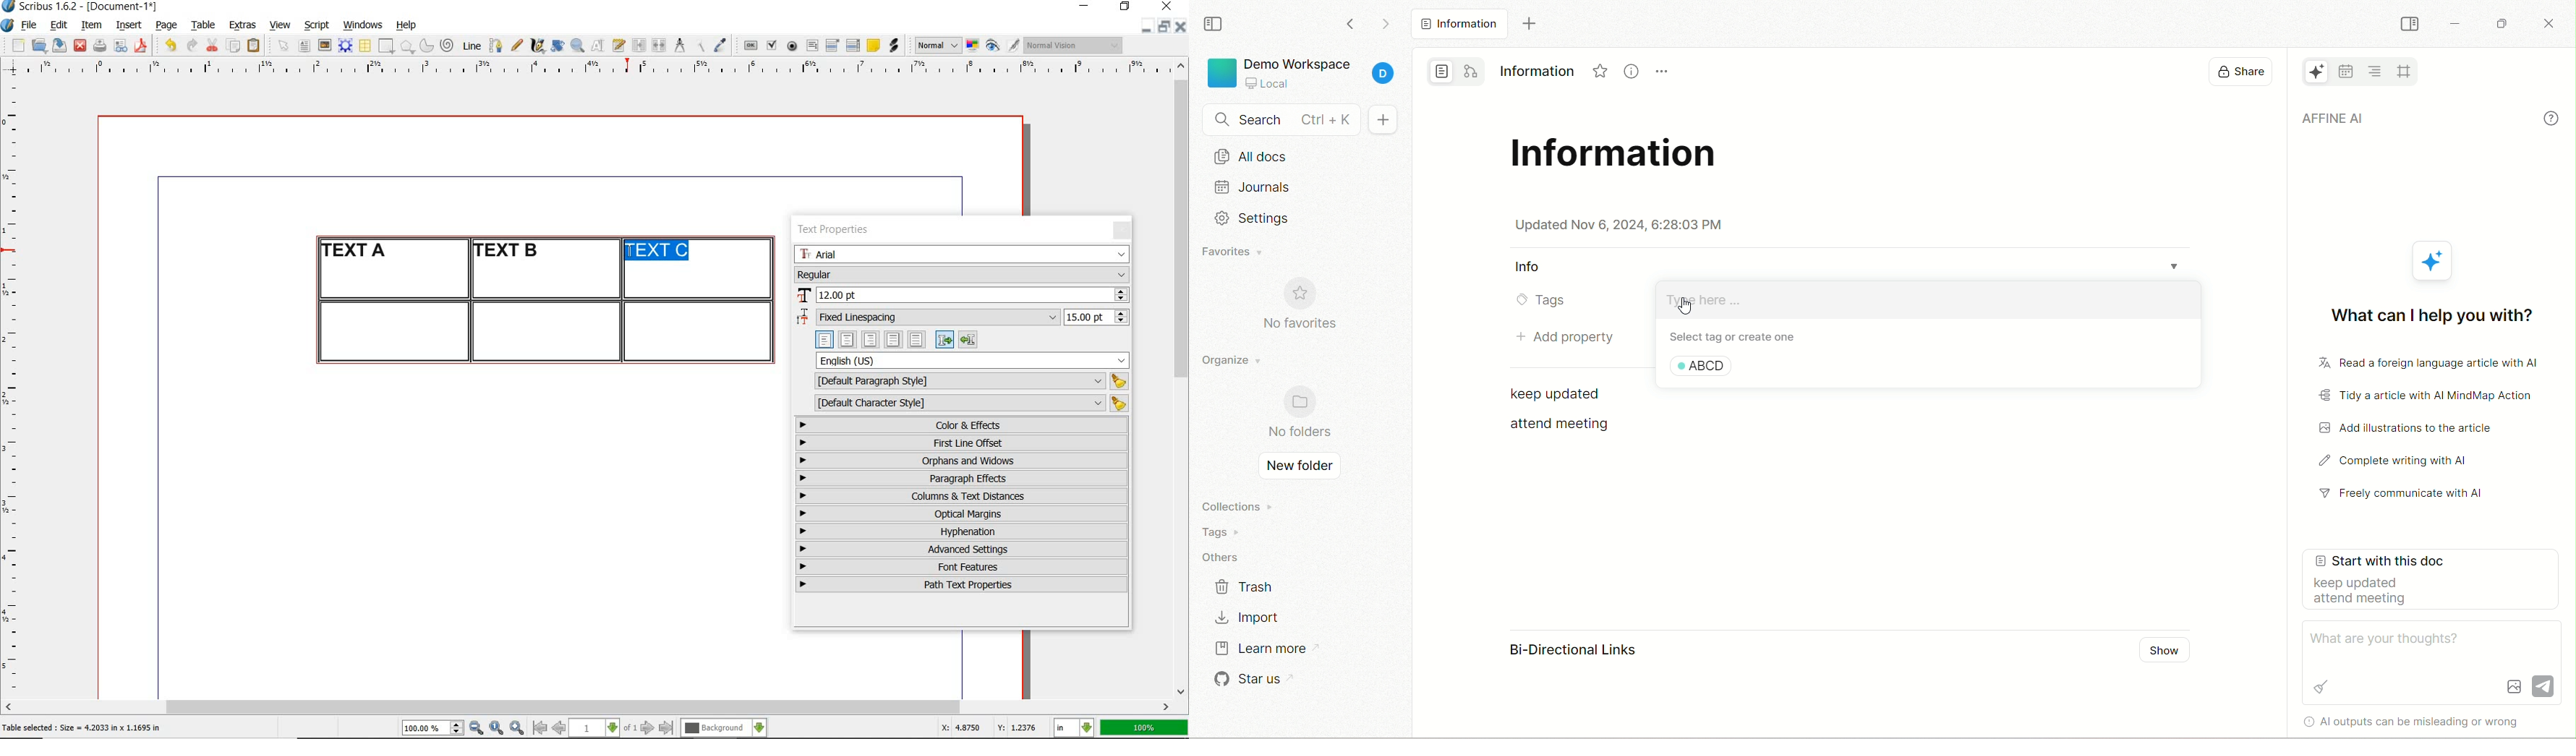  What do you see at coordinates (16, 45) in the screenshot?
I see `new` at bounding box center [16, 45].